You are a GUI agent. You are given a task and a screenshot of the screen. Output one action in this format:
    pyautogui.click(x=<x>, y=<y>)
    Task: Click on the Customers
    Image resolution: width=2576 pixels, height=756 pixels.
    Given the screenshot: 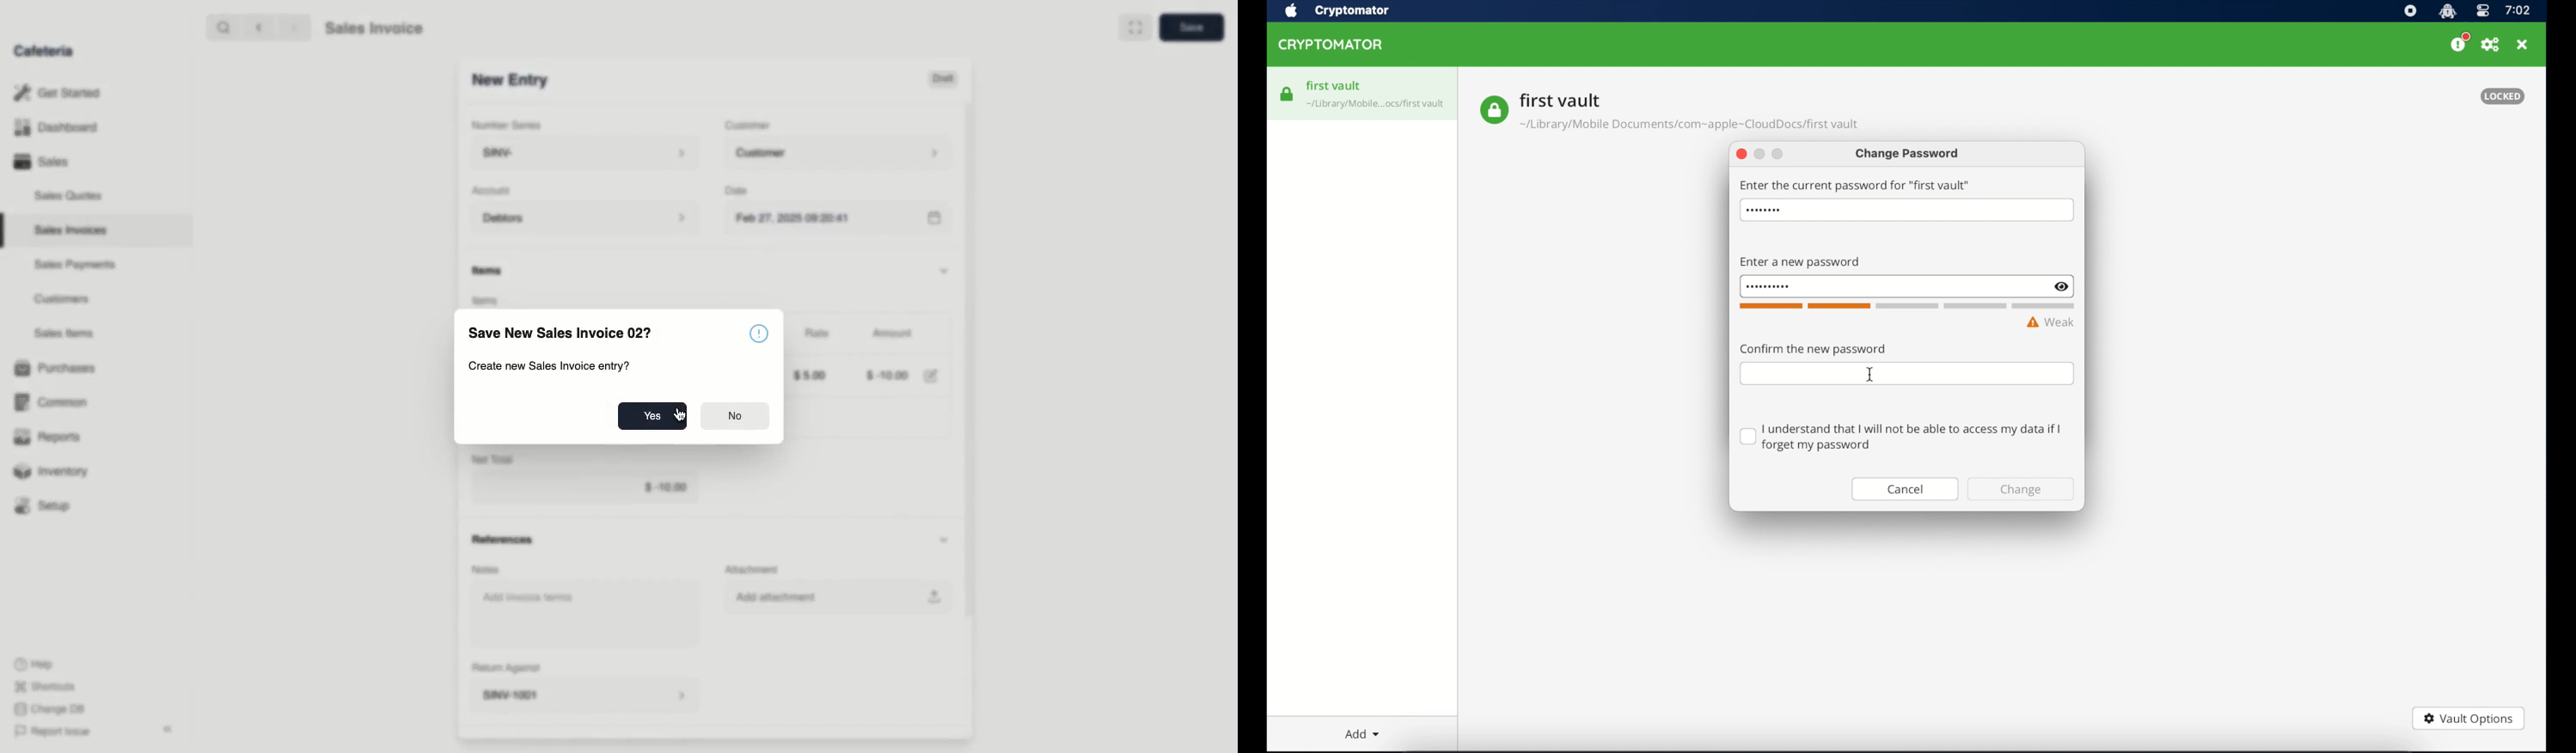 What is the action you would take?
    pyautogui.click(x=62, y=300)
    